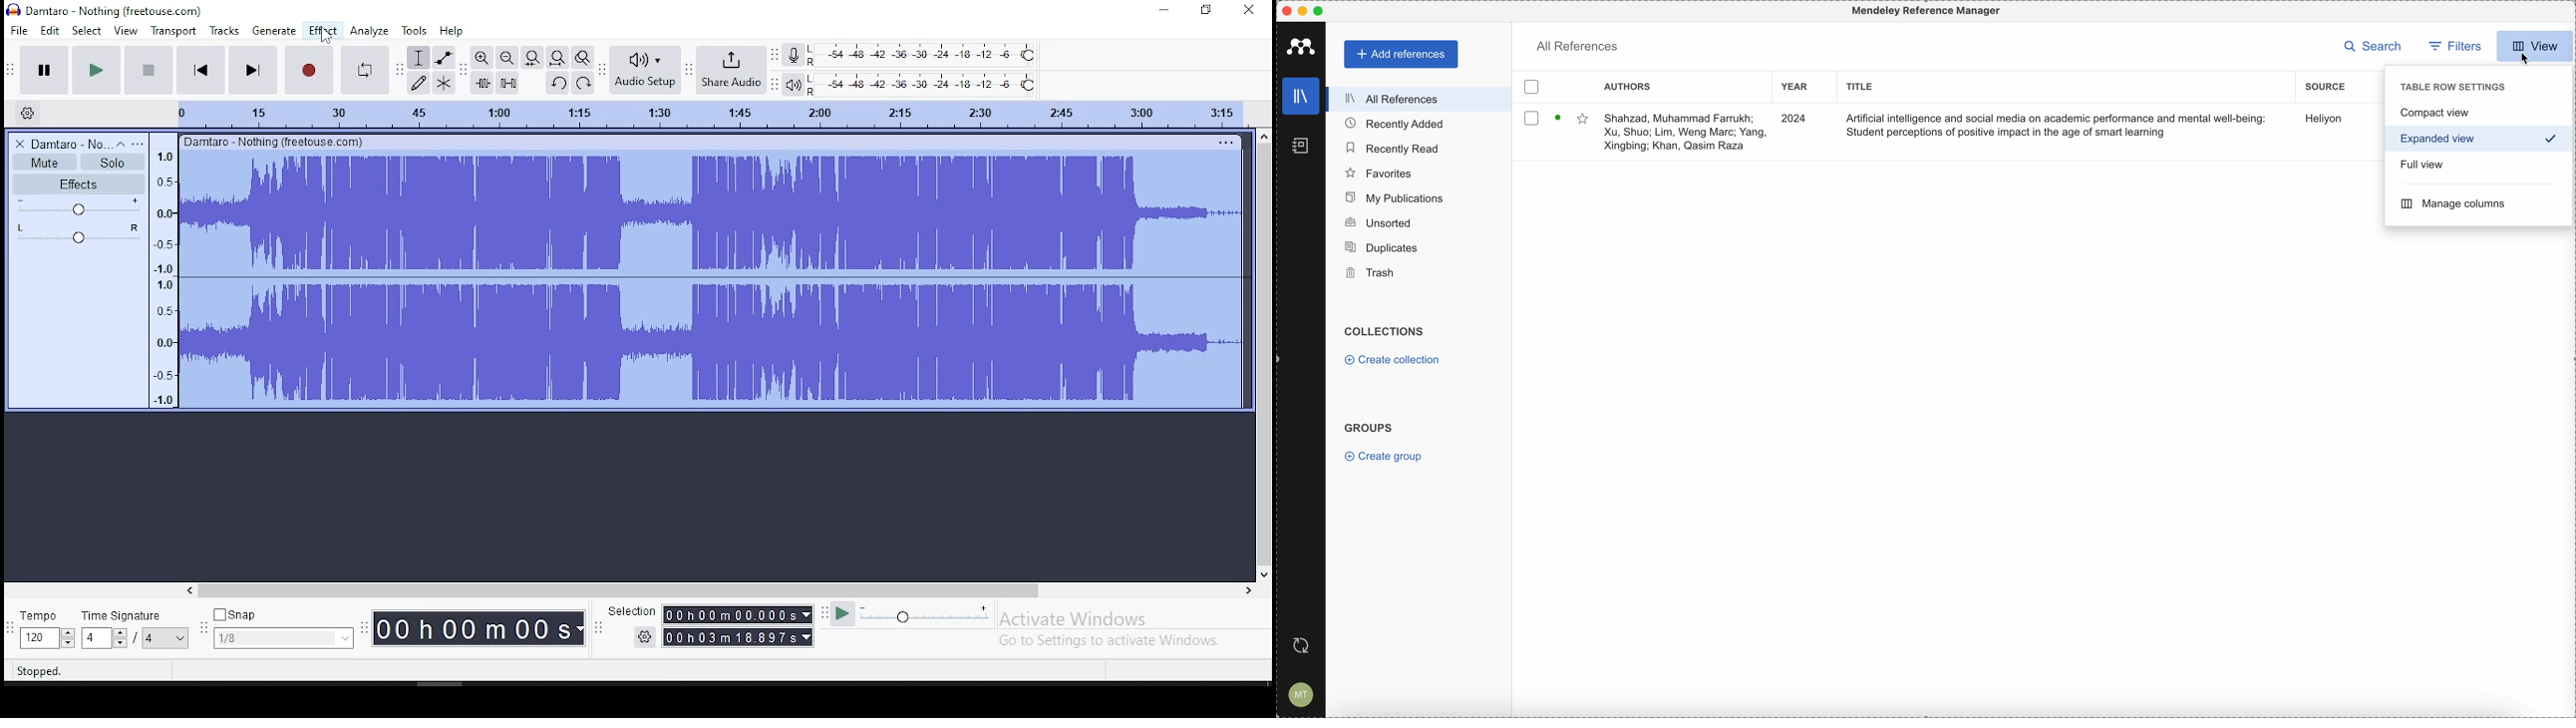 Image resolution: width=2576 pixels, height=728 pixels. What do you see at coordinates (2421, 167) in the screenshot?
I see `full view` at bounding box center [2421, 167].